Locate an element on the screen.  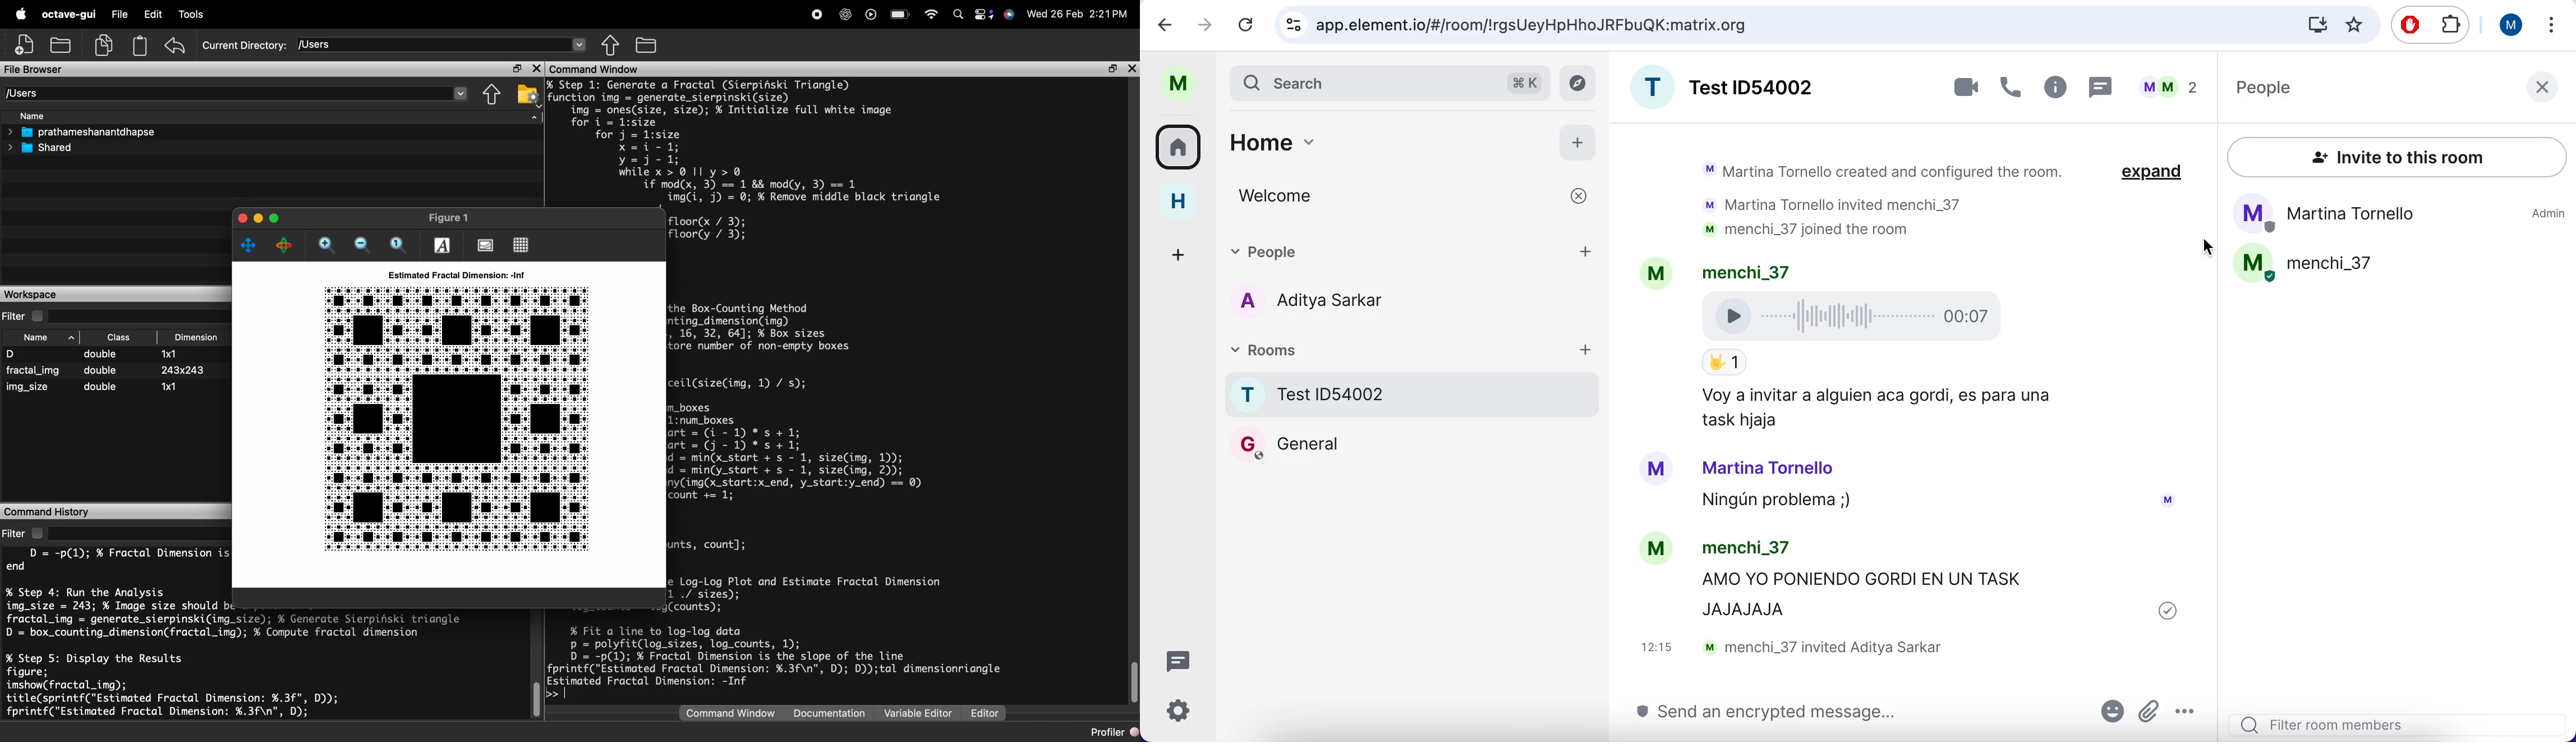
redo is located at coordinates (1204, 25).